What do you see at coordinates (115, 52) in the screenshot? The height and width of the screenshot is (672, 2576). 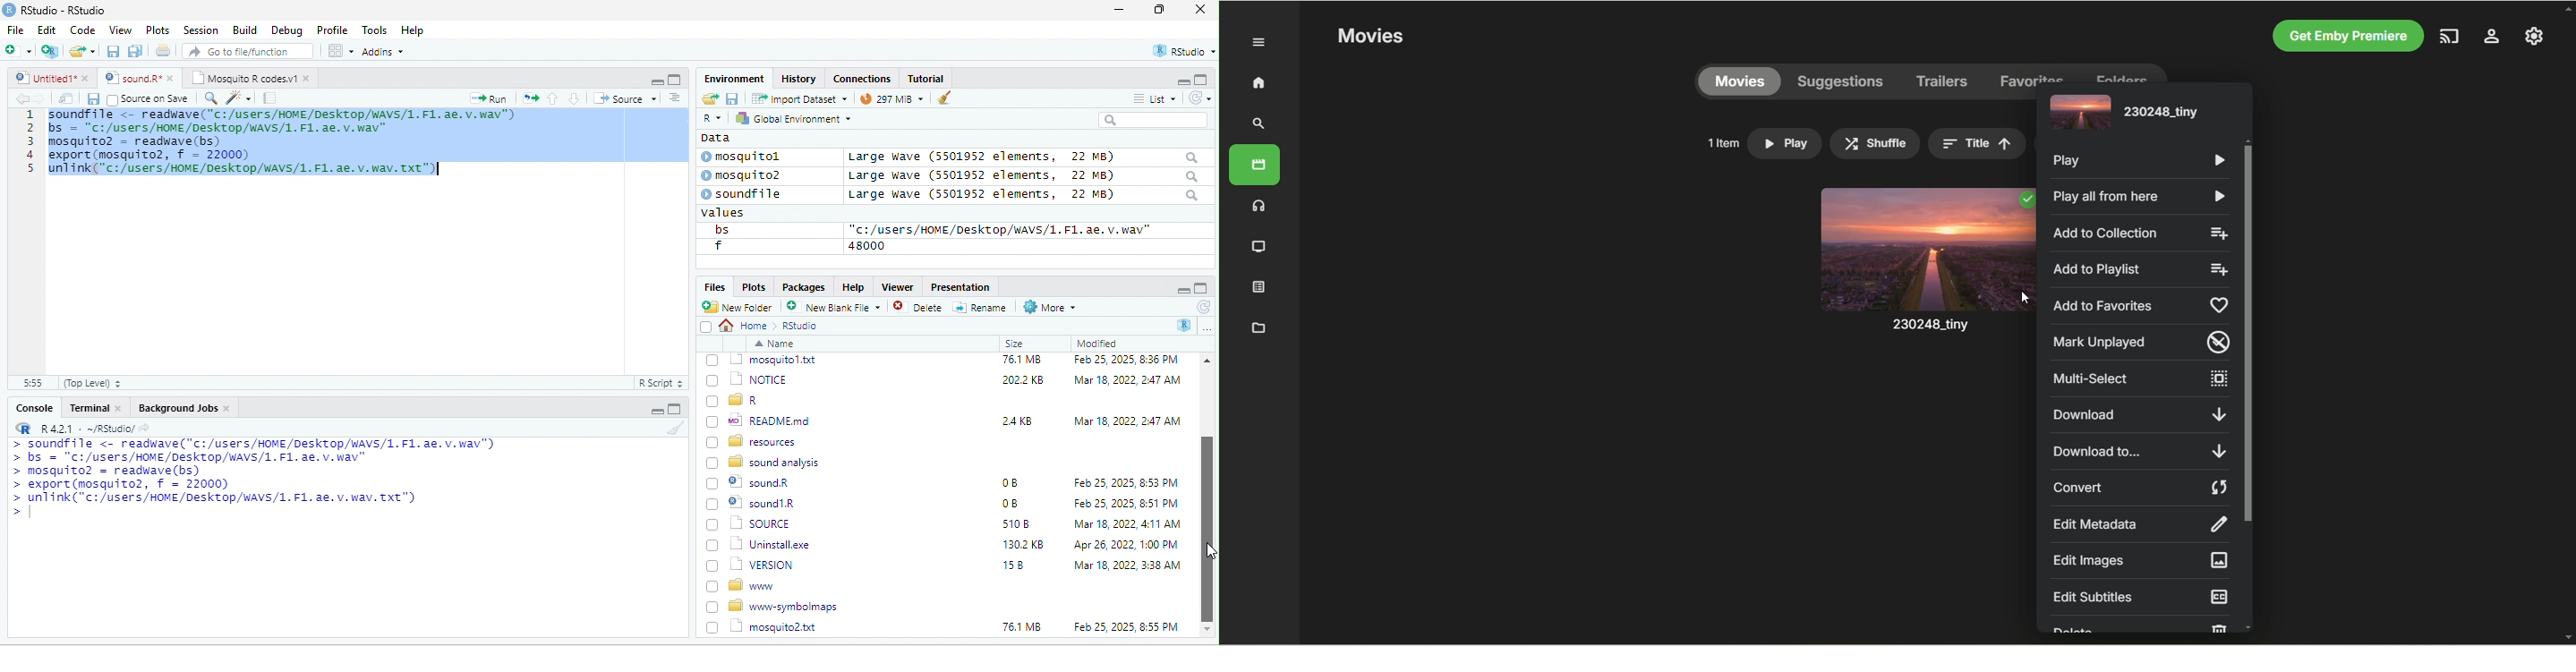 I see `save` at bounding box center [115, 52].